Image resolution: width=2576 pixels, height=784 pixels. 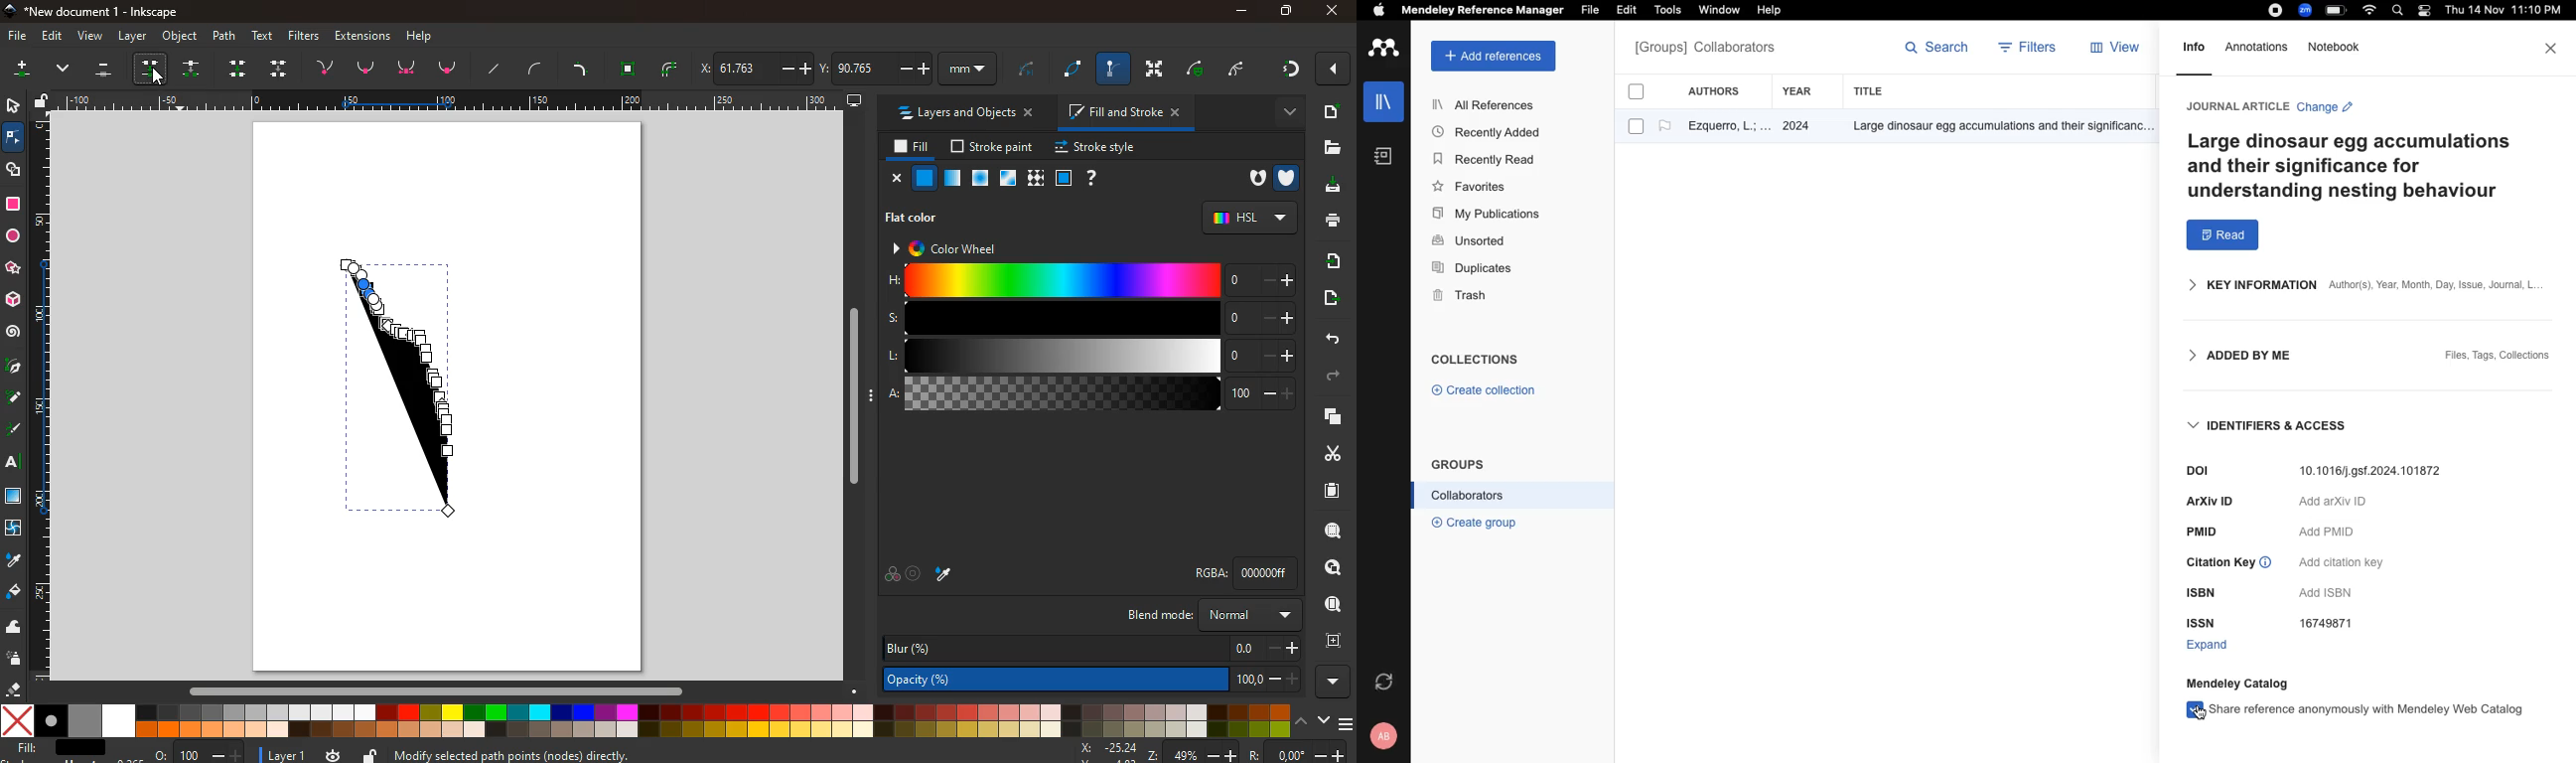 What do you see at coordinates (2208, 645) in the screenshot?
I see `expand` at bounding box center [2208, 645].